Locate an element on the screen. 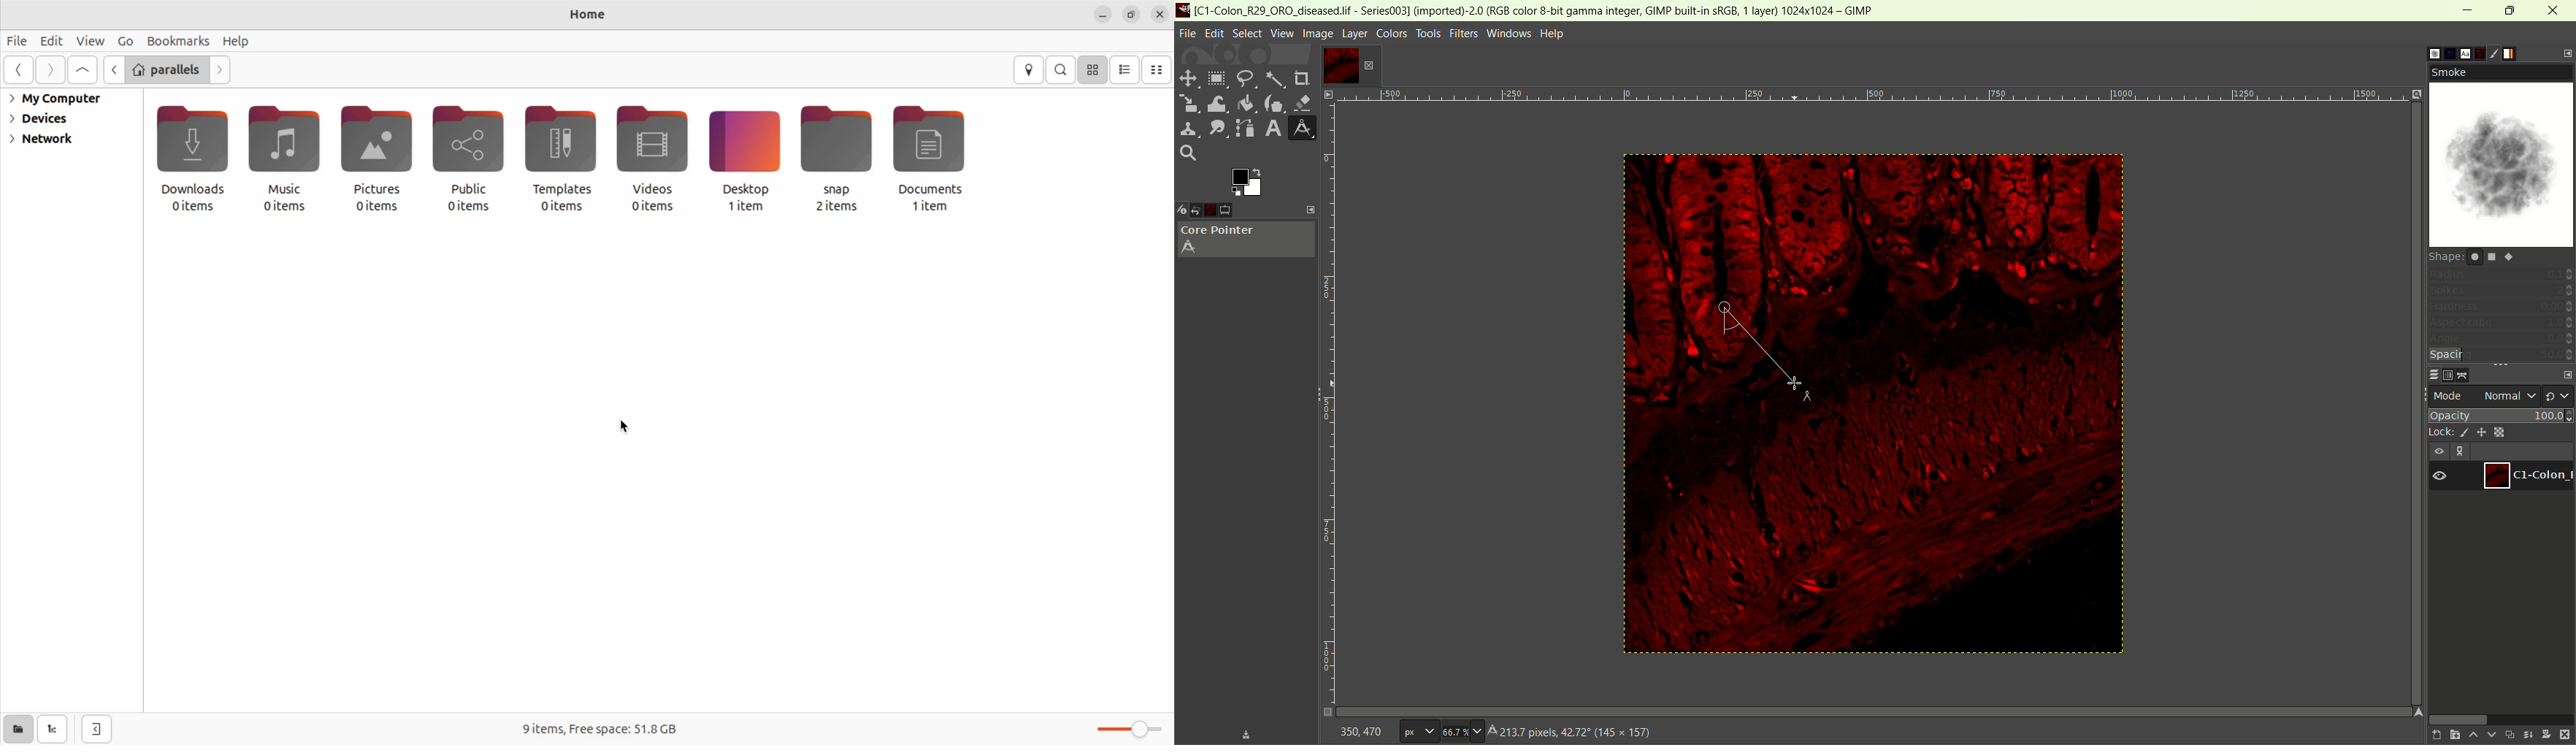 This screenshot has height=756, width=2576. title is located at coordinates (1544, 10).